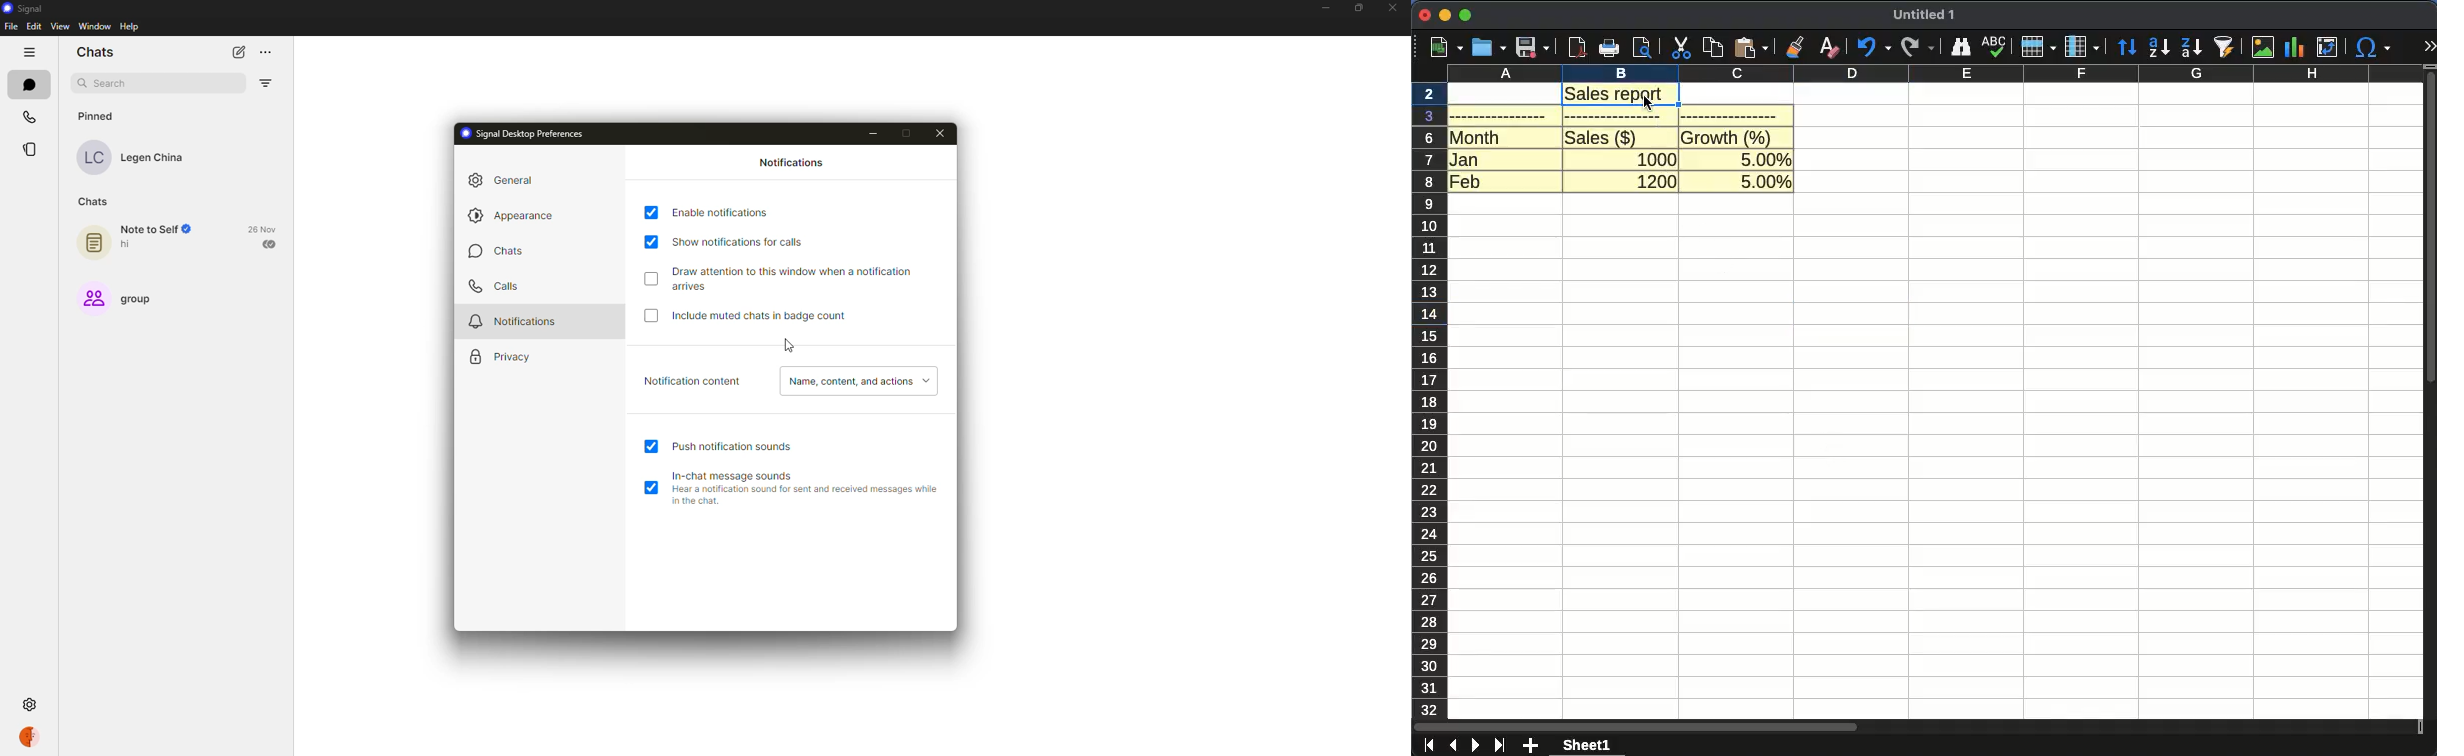  I want to click on image, so click(2265, 47).